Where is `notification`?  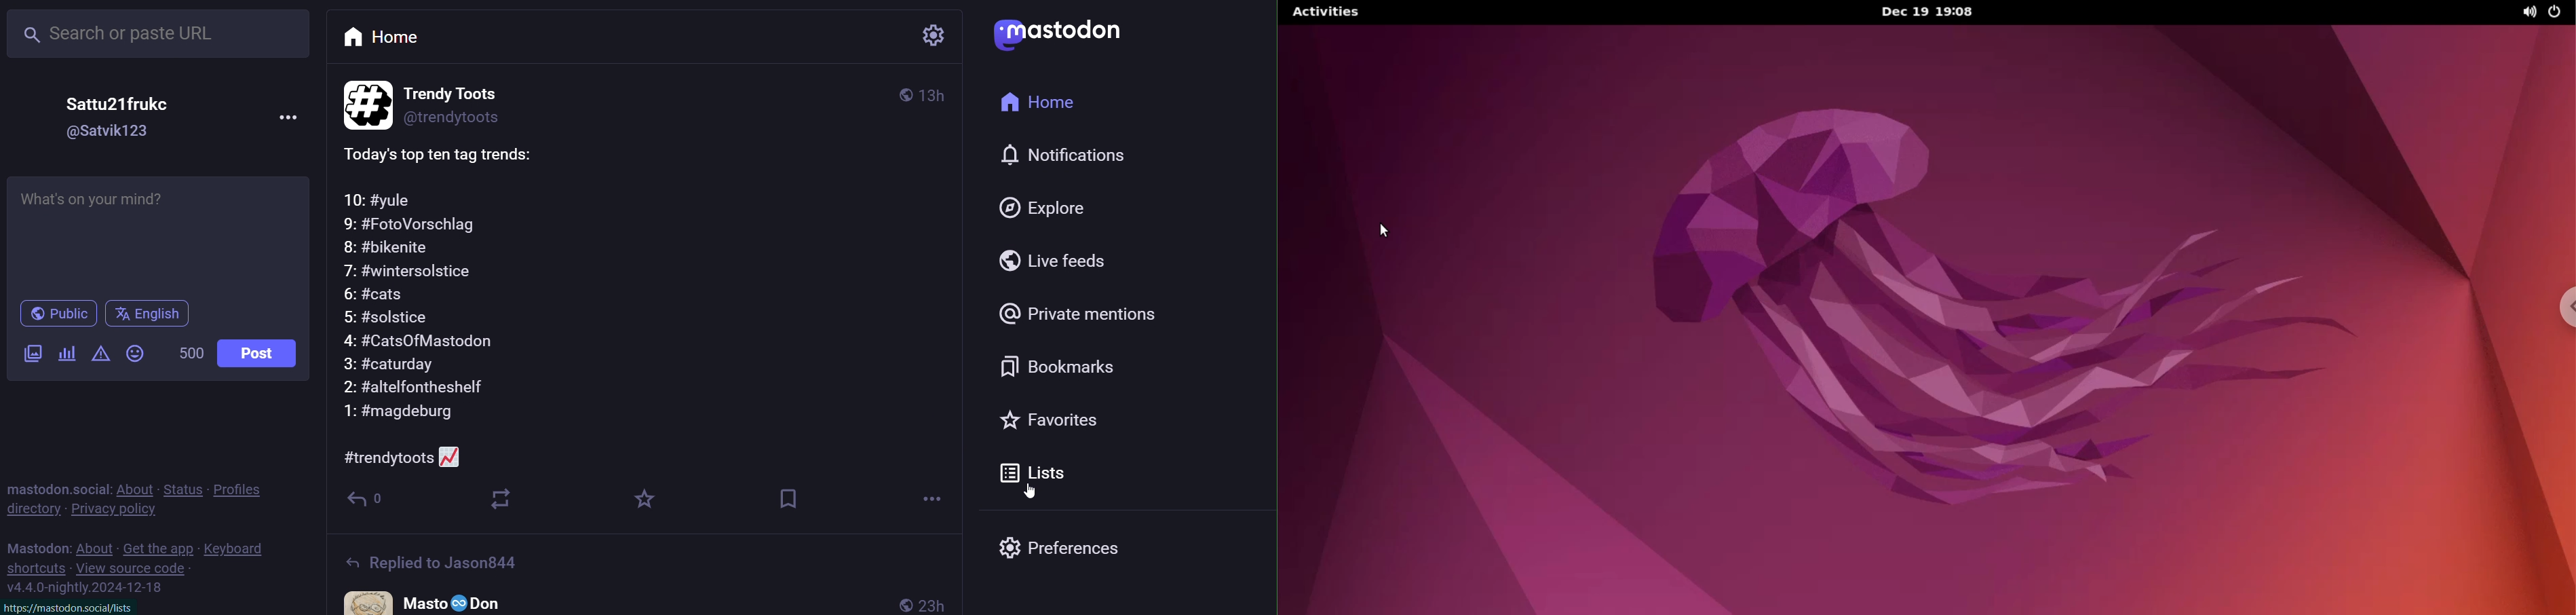 notification is located at coordinates (1073, 156).